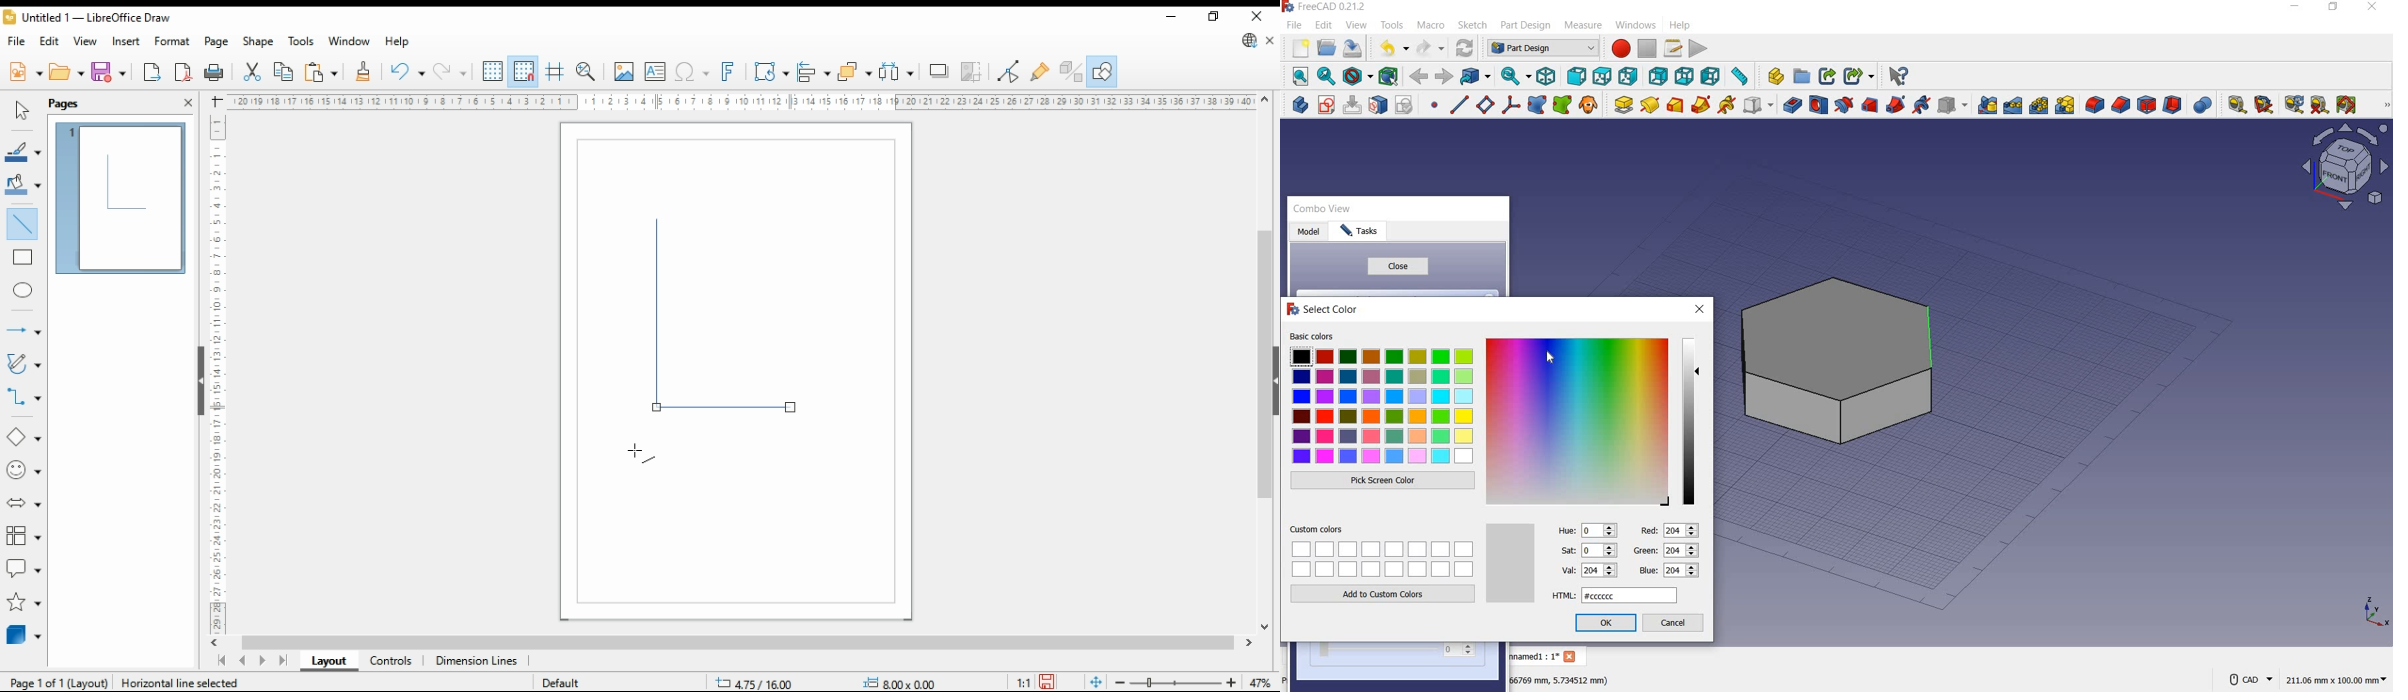 The image size is (2408, 700). Describe the element at coordinates (655, 72) in the screenshot. I see `insert text box` at that location.